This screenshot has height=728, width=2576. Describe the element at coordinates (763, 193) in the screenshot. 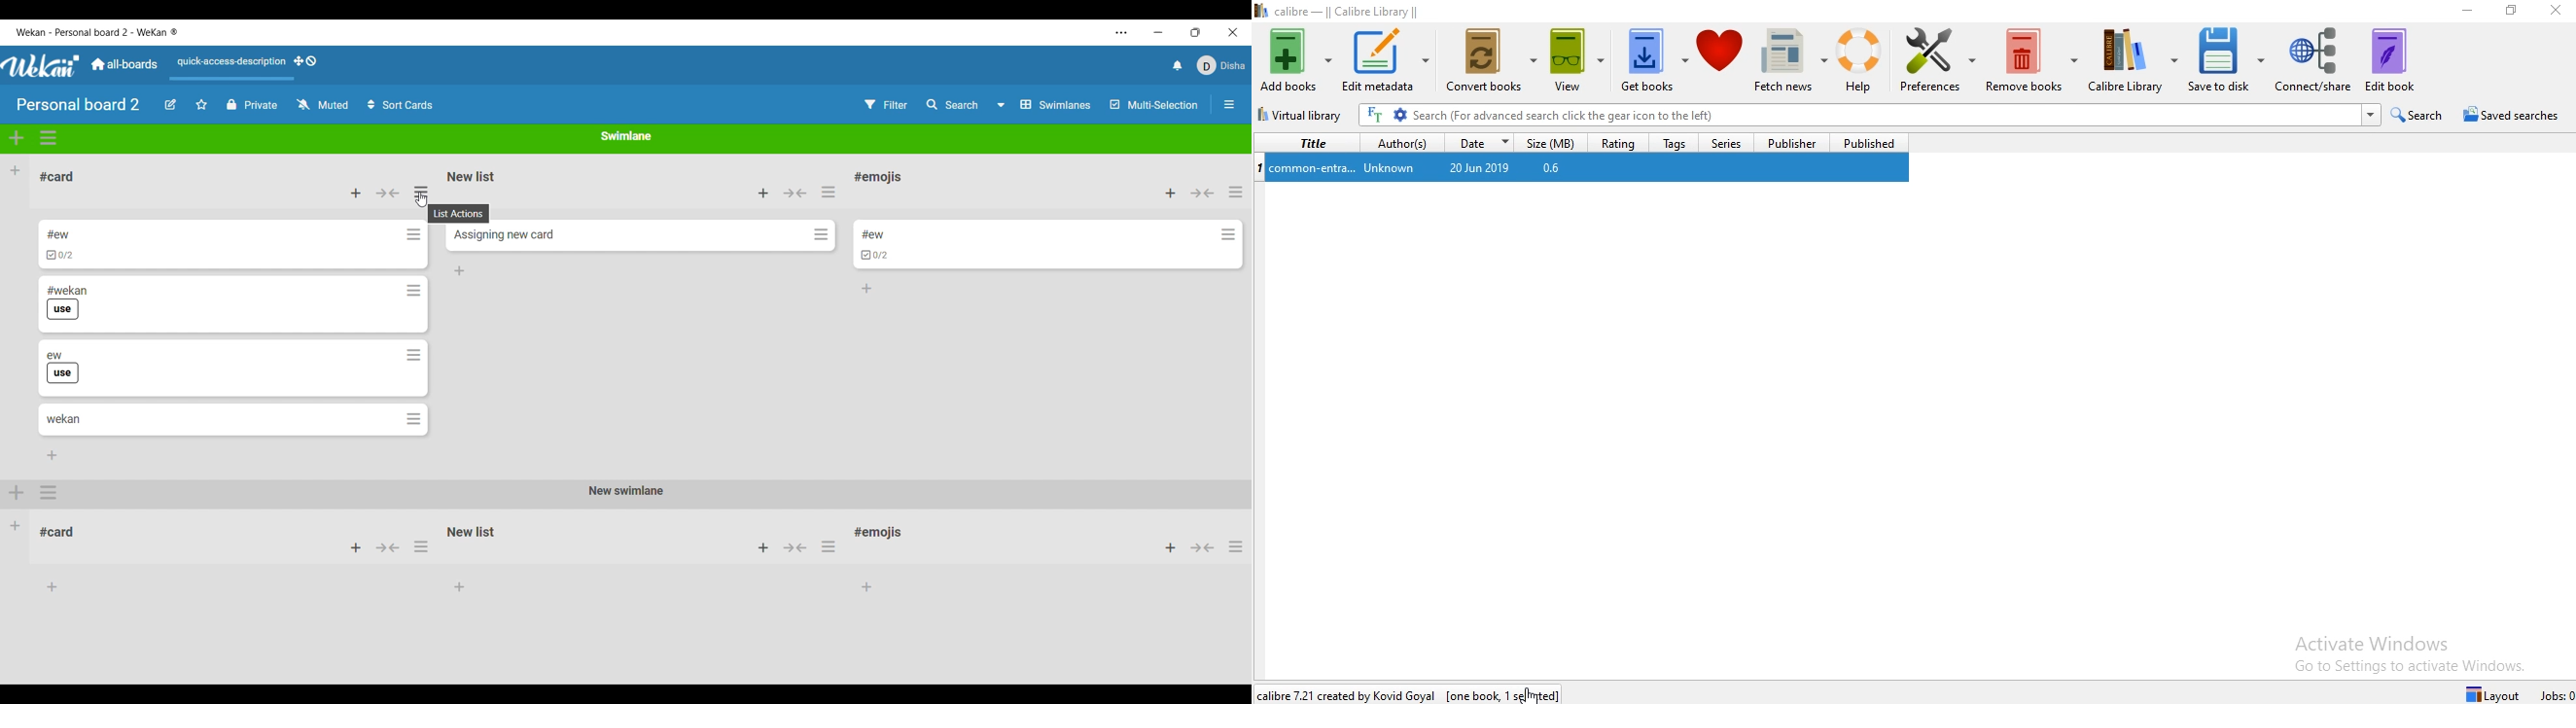

I see `Add card to top of this list` at that location.